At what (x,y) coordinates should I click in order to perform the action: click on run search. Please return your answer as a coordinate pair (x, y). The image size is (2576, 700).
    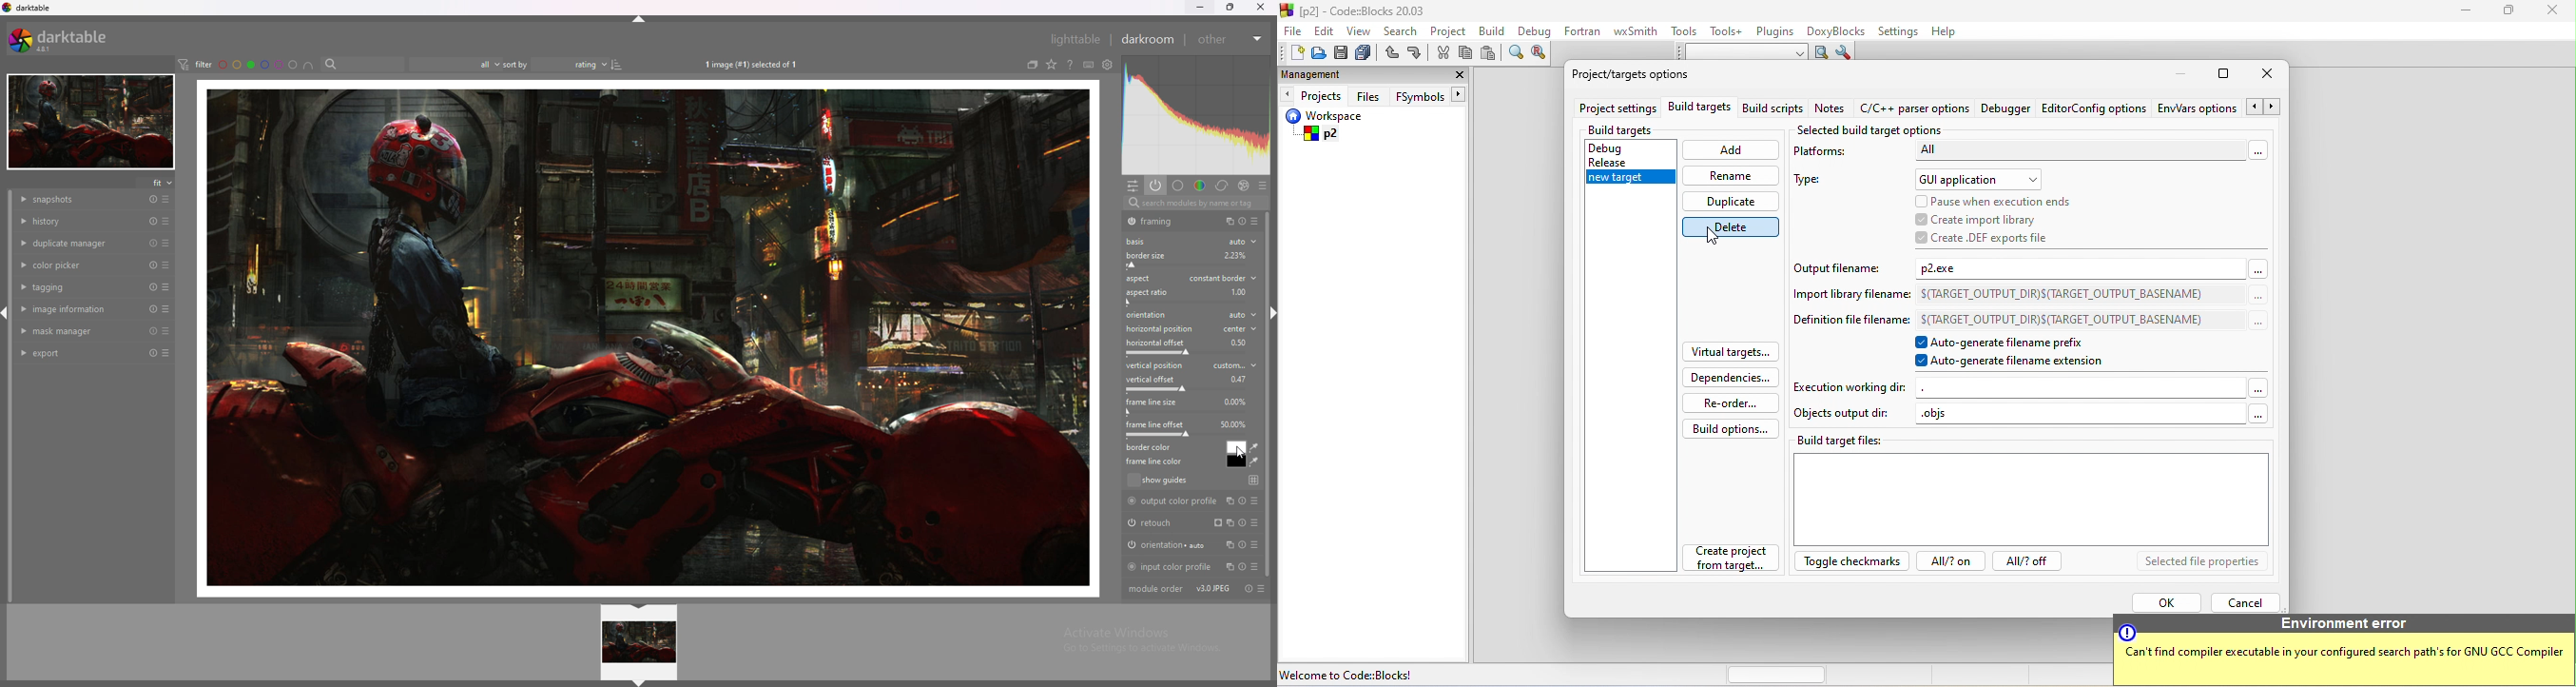
    Looking at the image, I should click on (1821, 52).